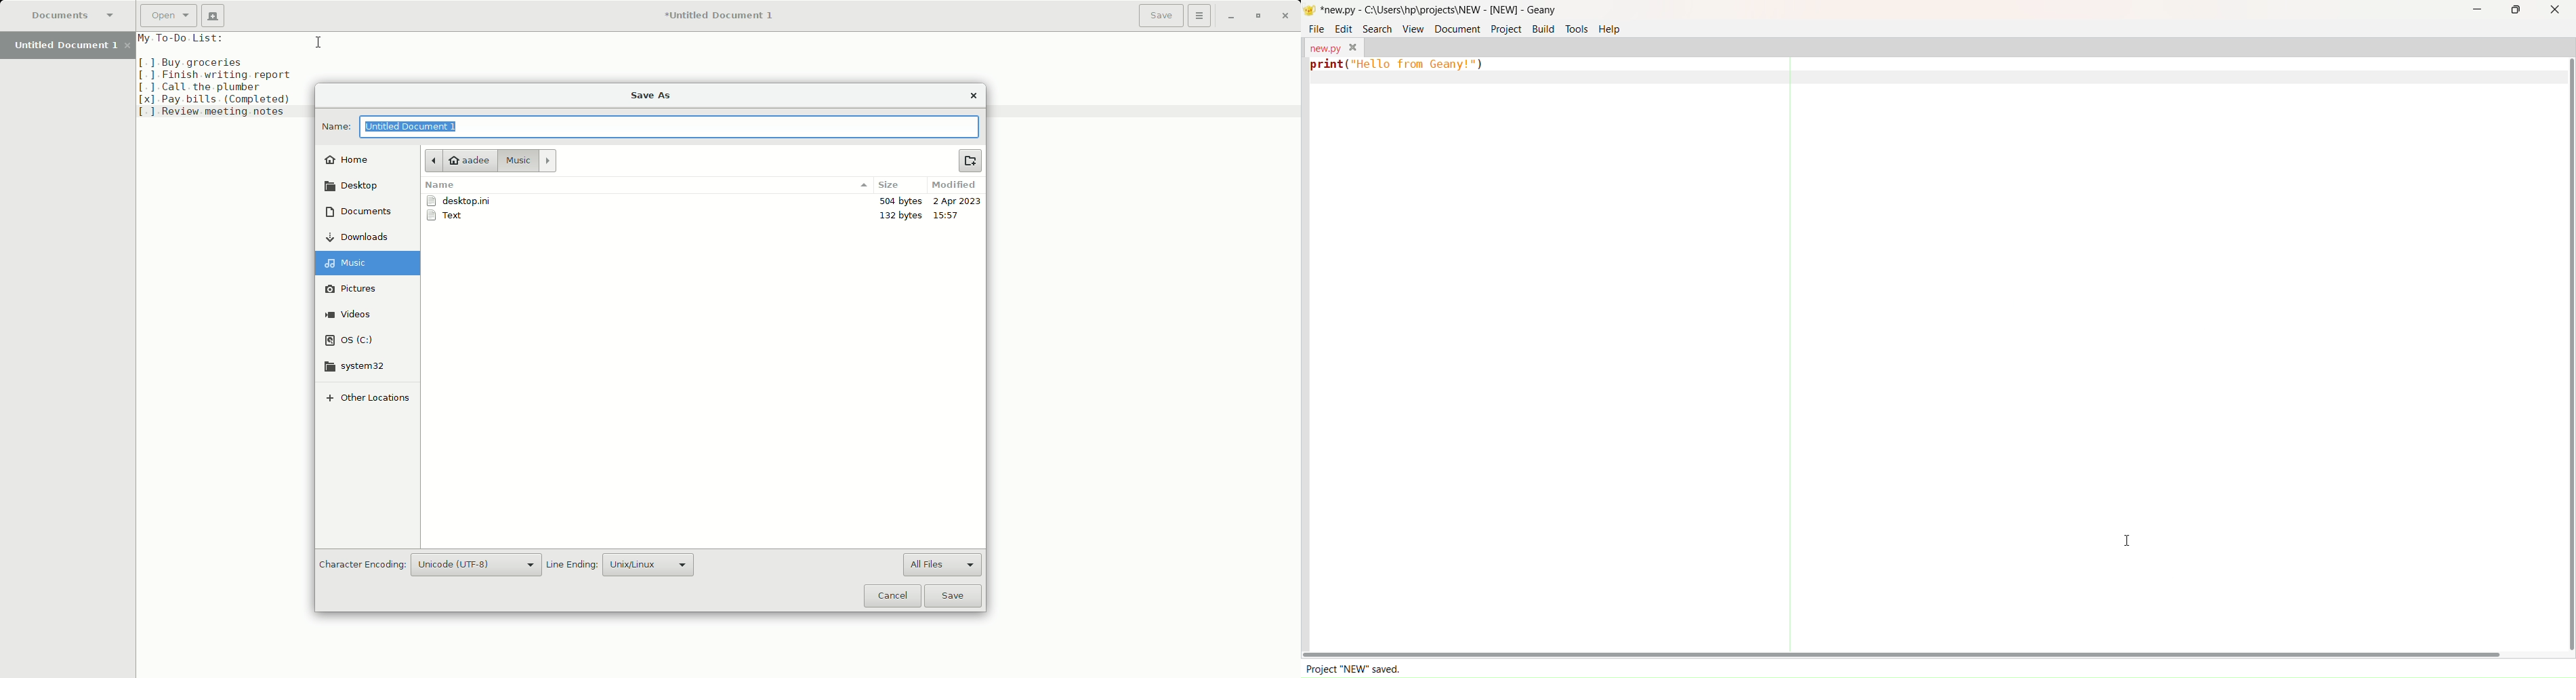  Describe the element at coordinates (1160, 17) in the screenshot. I see `Save` at that location.